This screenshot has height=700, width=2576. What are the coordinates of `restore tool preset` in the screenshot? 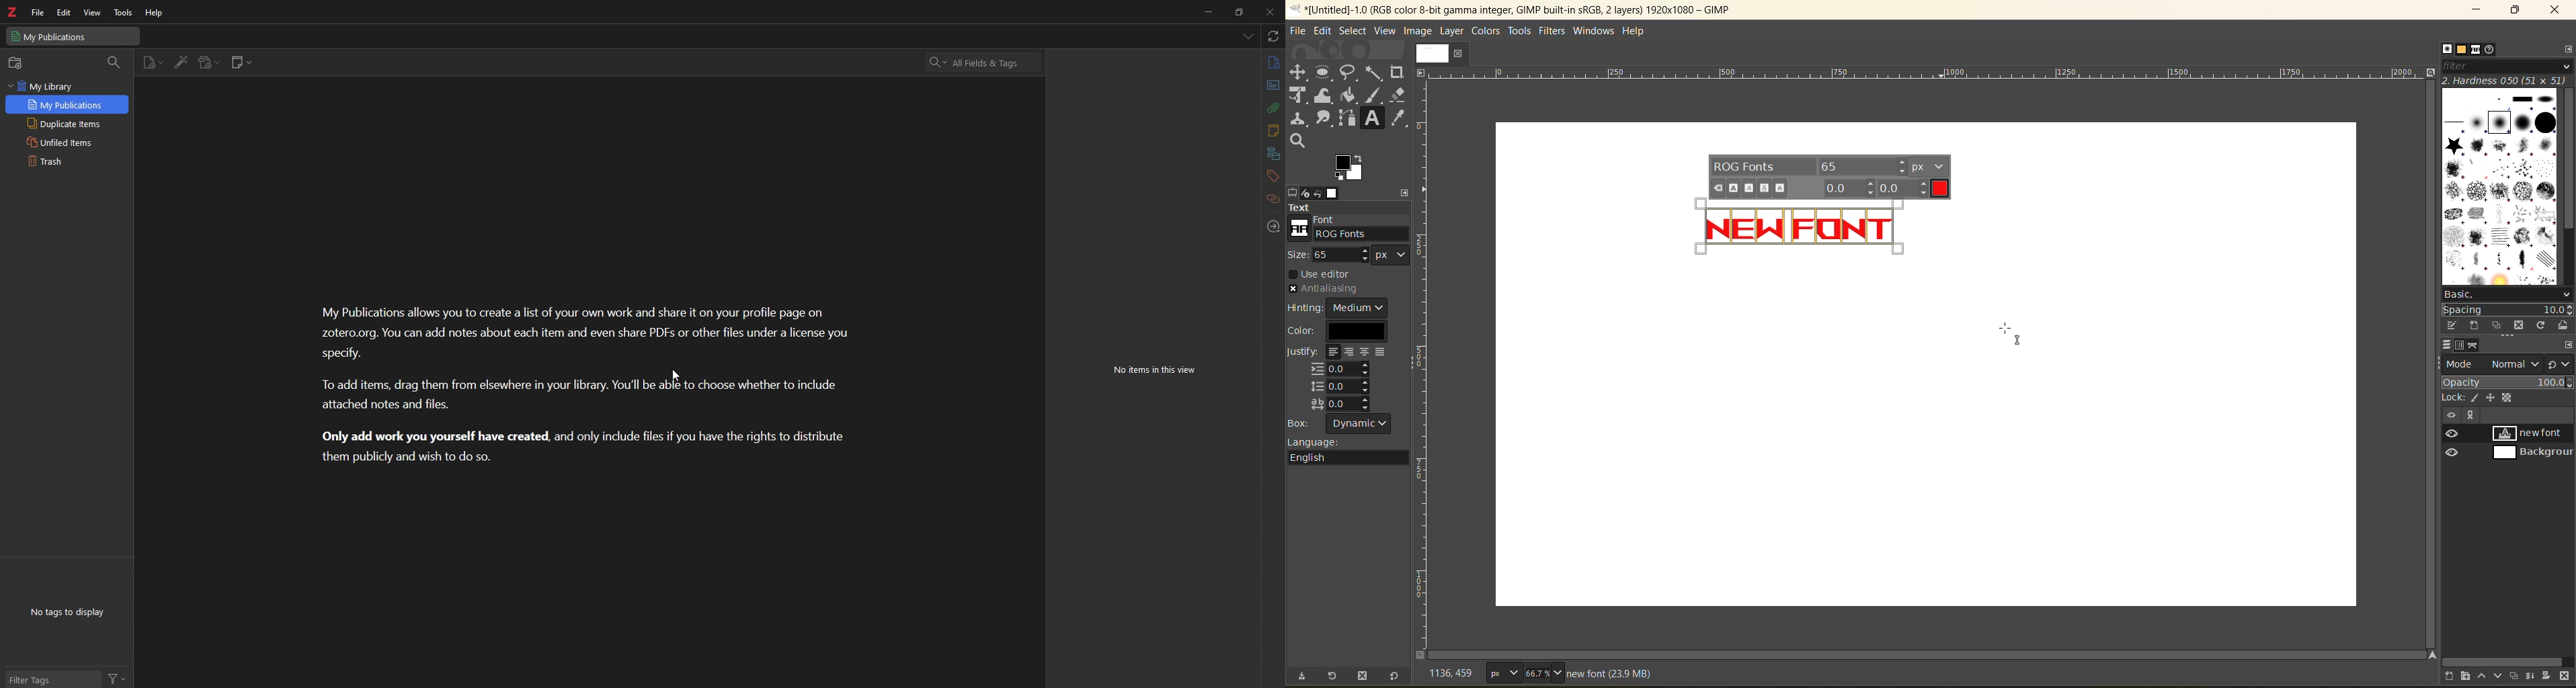 It's located at (1334, 676).